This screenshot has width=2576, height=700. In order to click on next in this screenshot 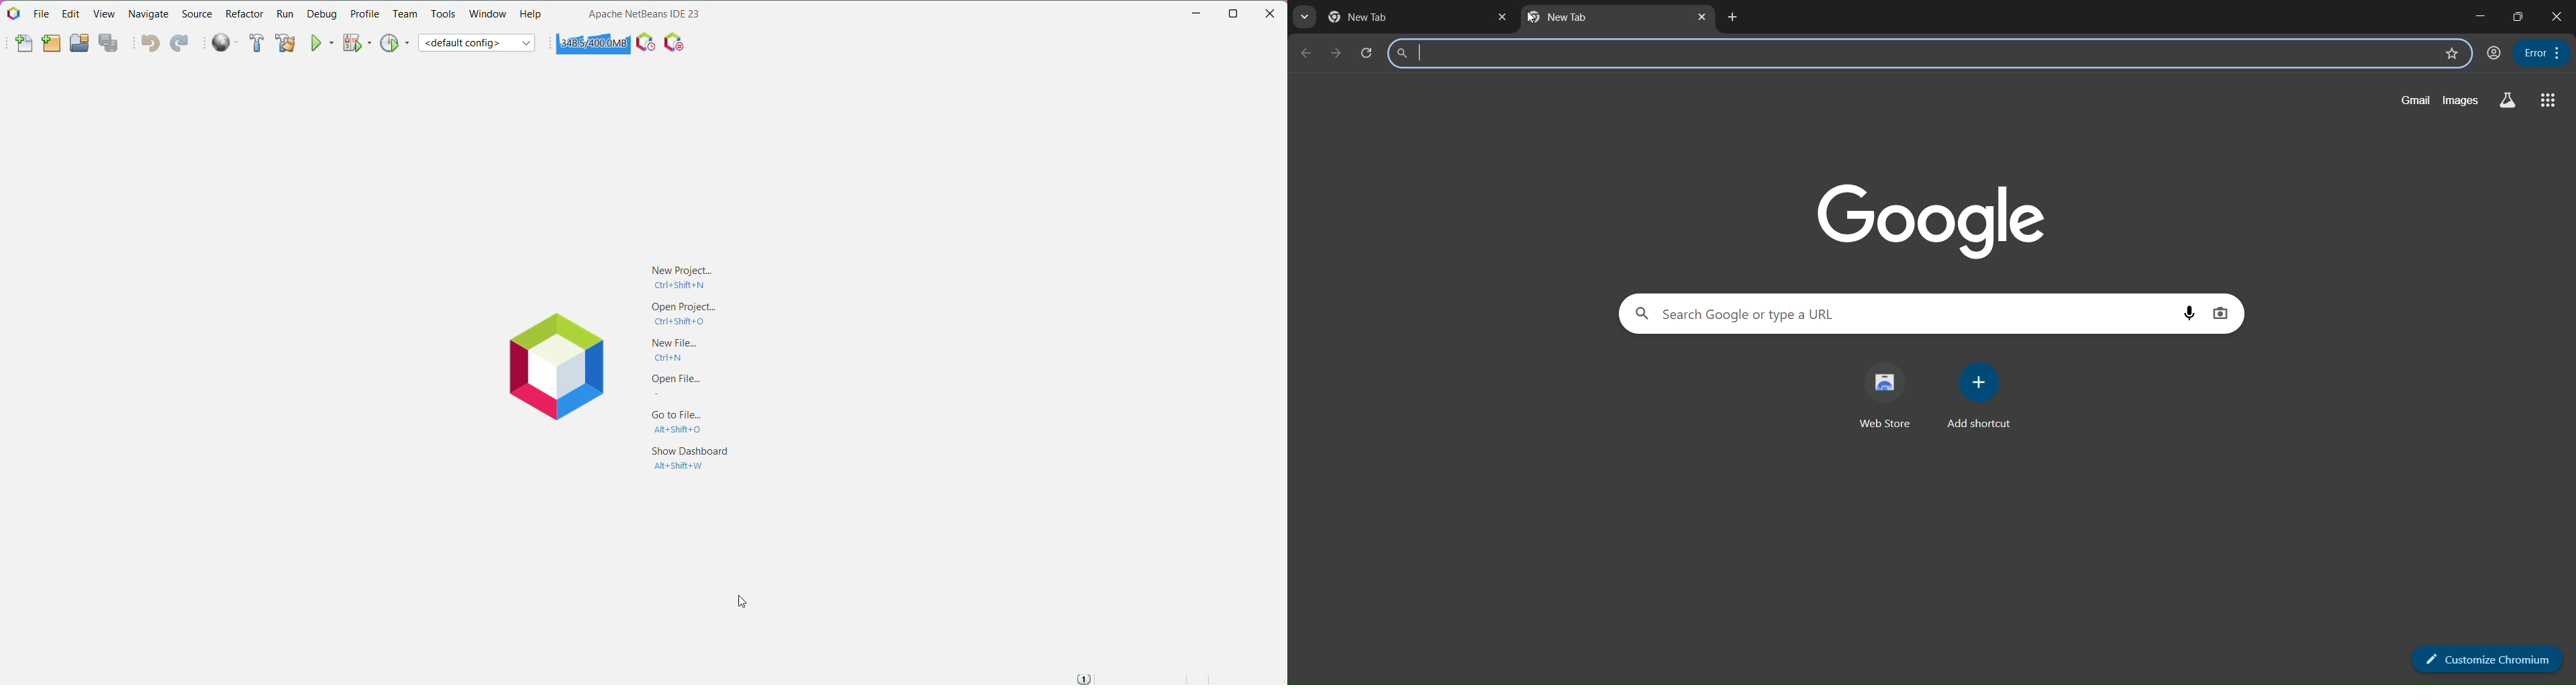, I will do `click(1334, 54)`.